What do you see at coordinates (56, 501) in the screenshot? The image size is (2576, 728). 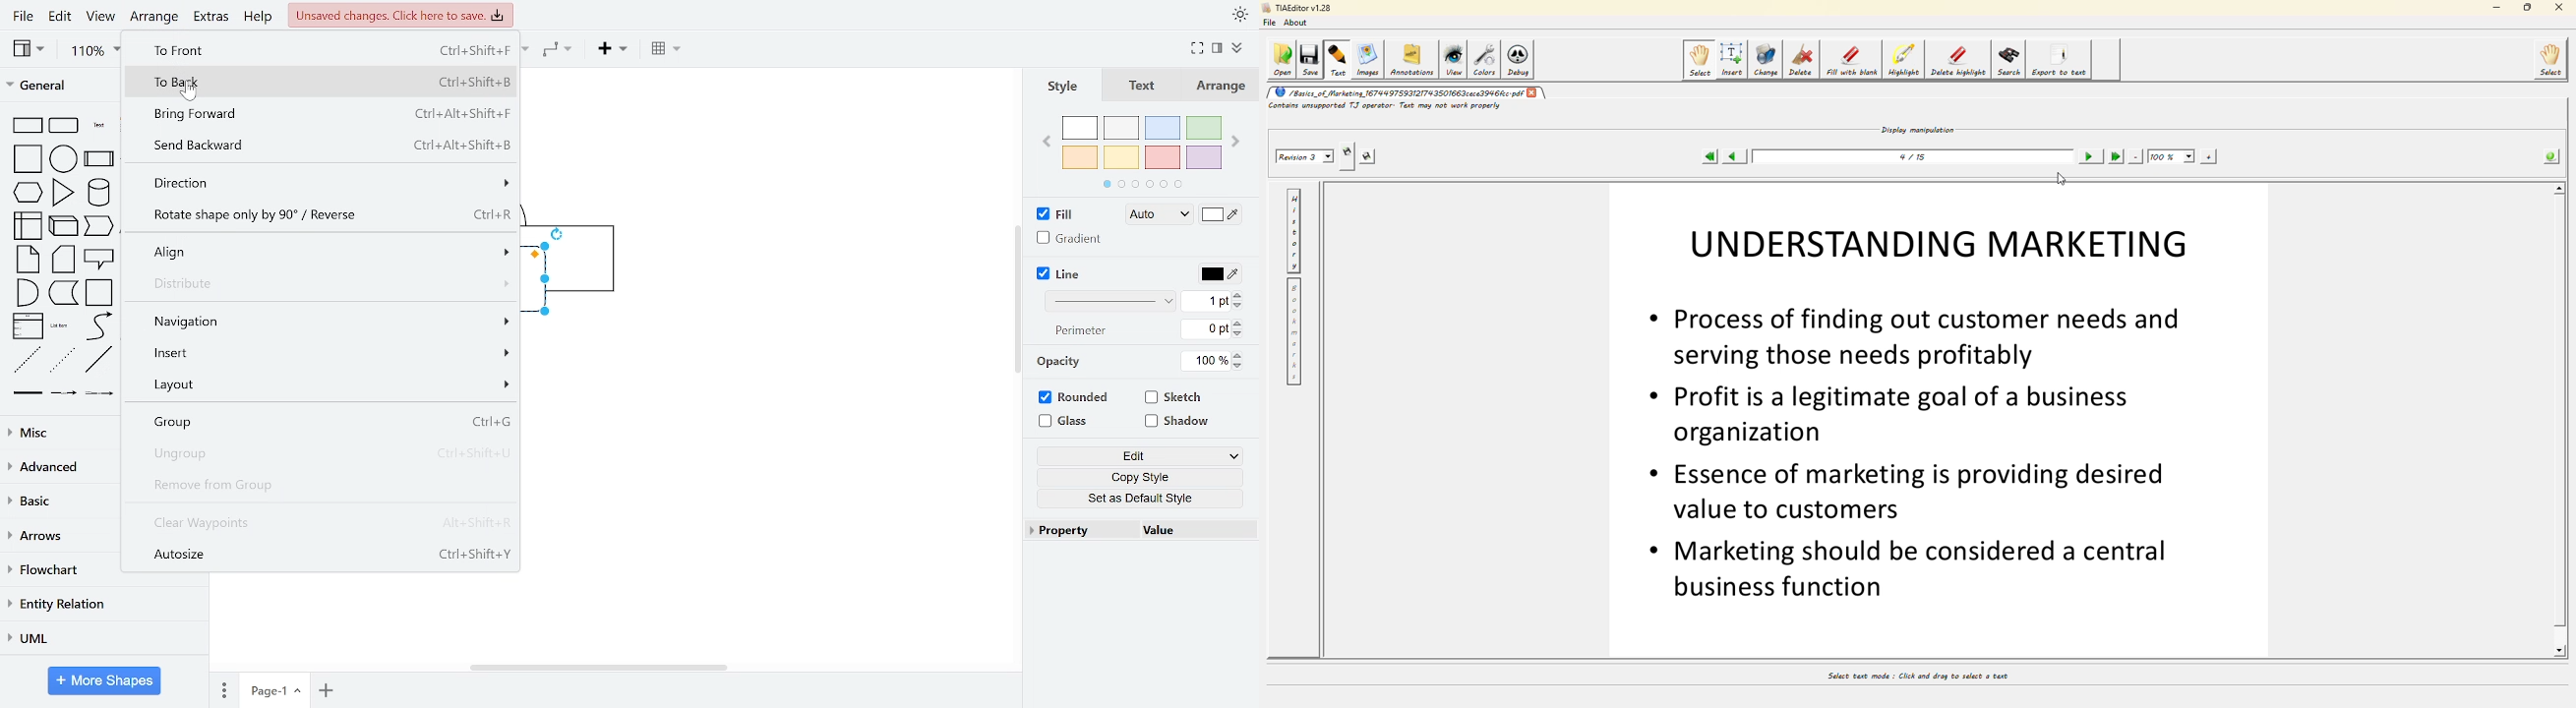 I see `basic` at bounding box center [56, 501].